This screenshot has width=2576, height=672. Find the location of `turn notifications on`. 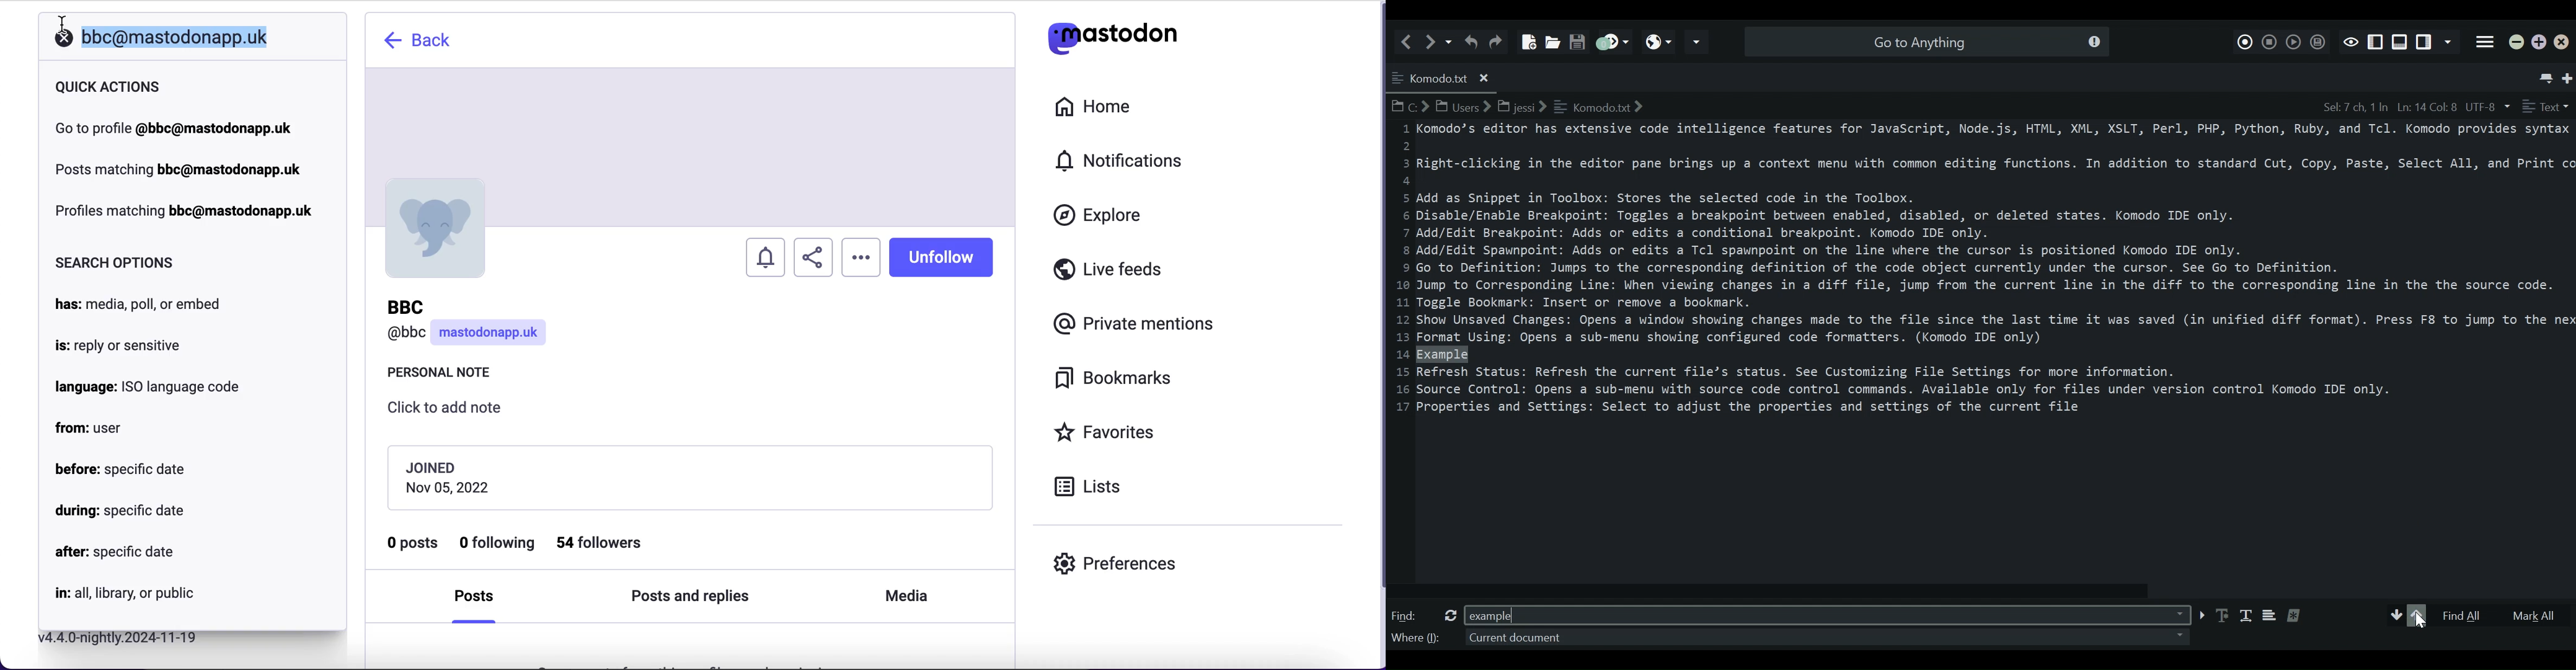

turn notifications on is located at coordinates (767, 254).